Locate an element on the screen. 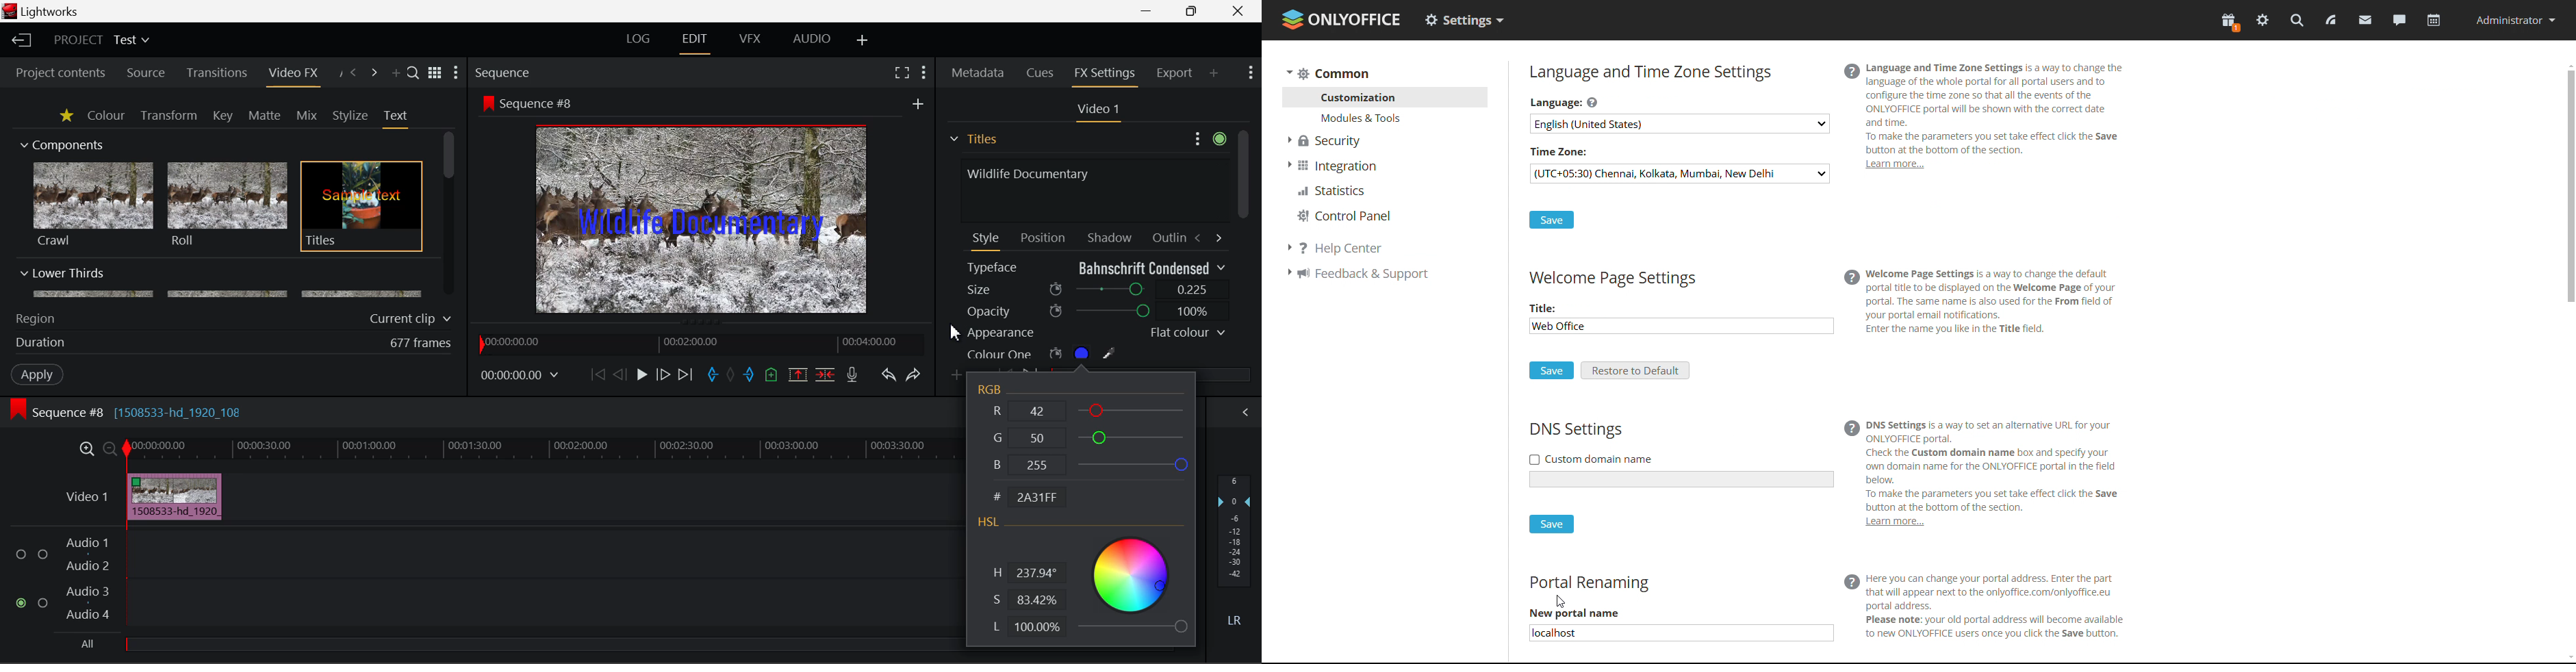 This screenshot has height=672, width=2576. Delete/Cut is located at coordinates (828, 374).